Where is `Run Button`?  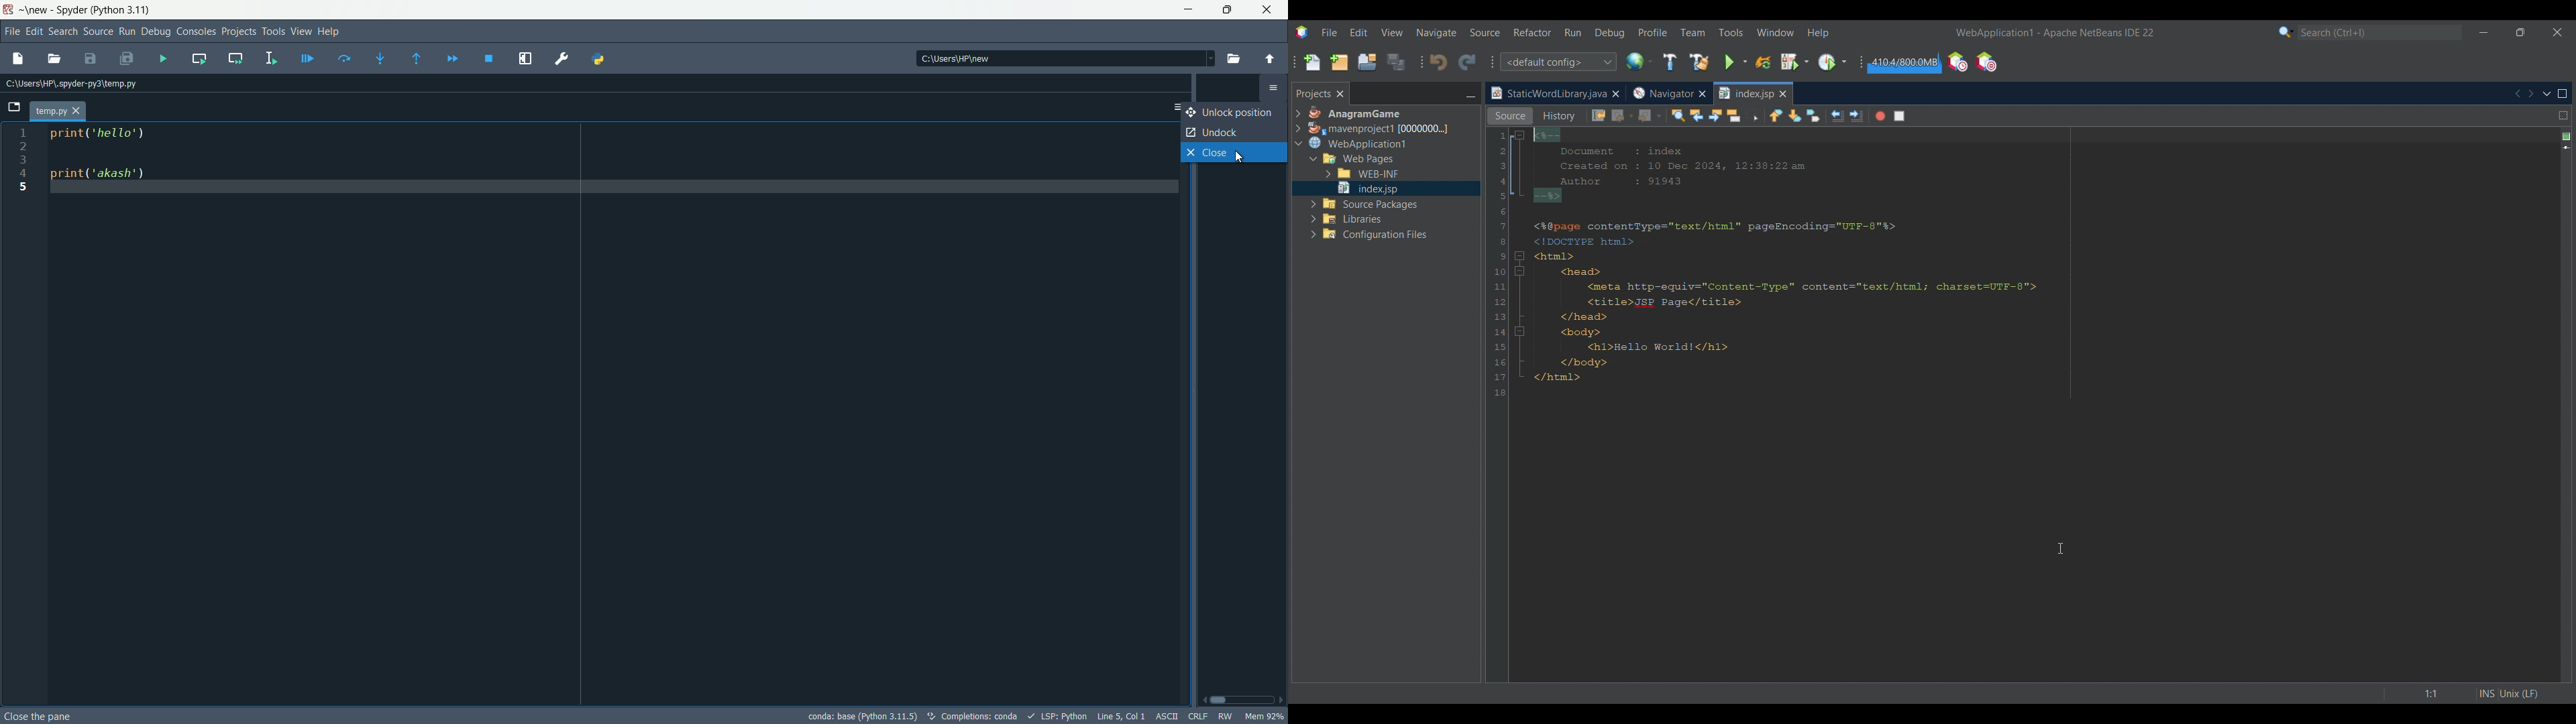 Run Button is located at coordinates (127, 32).